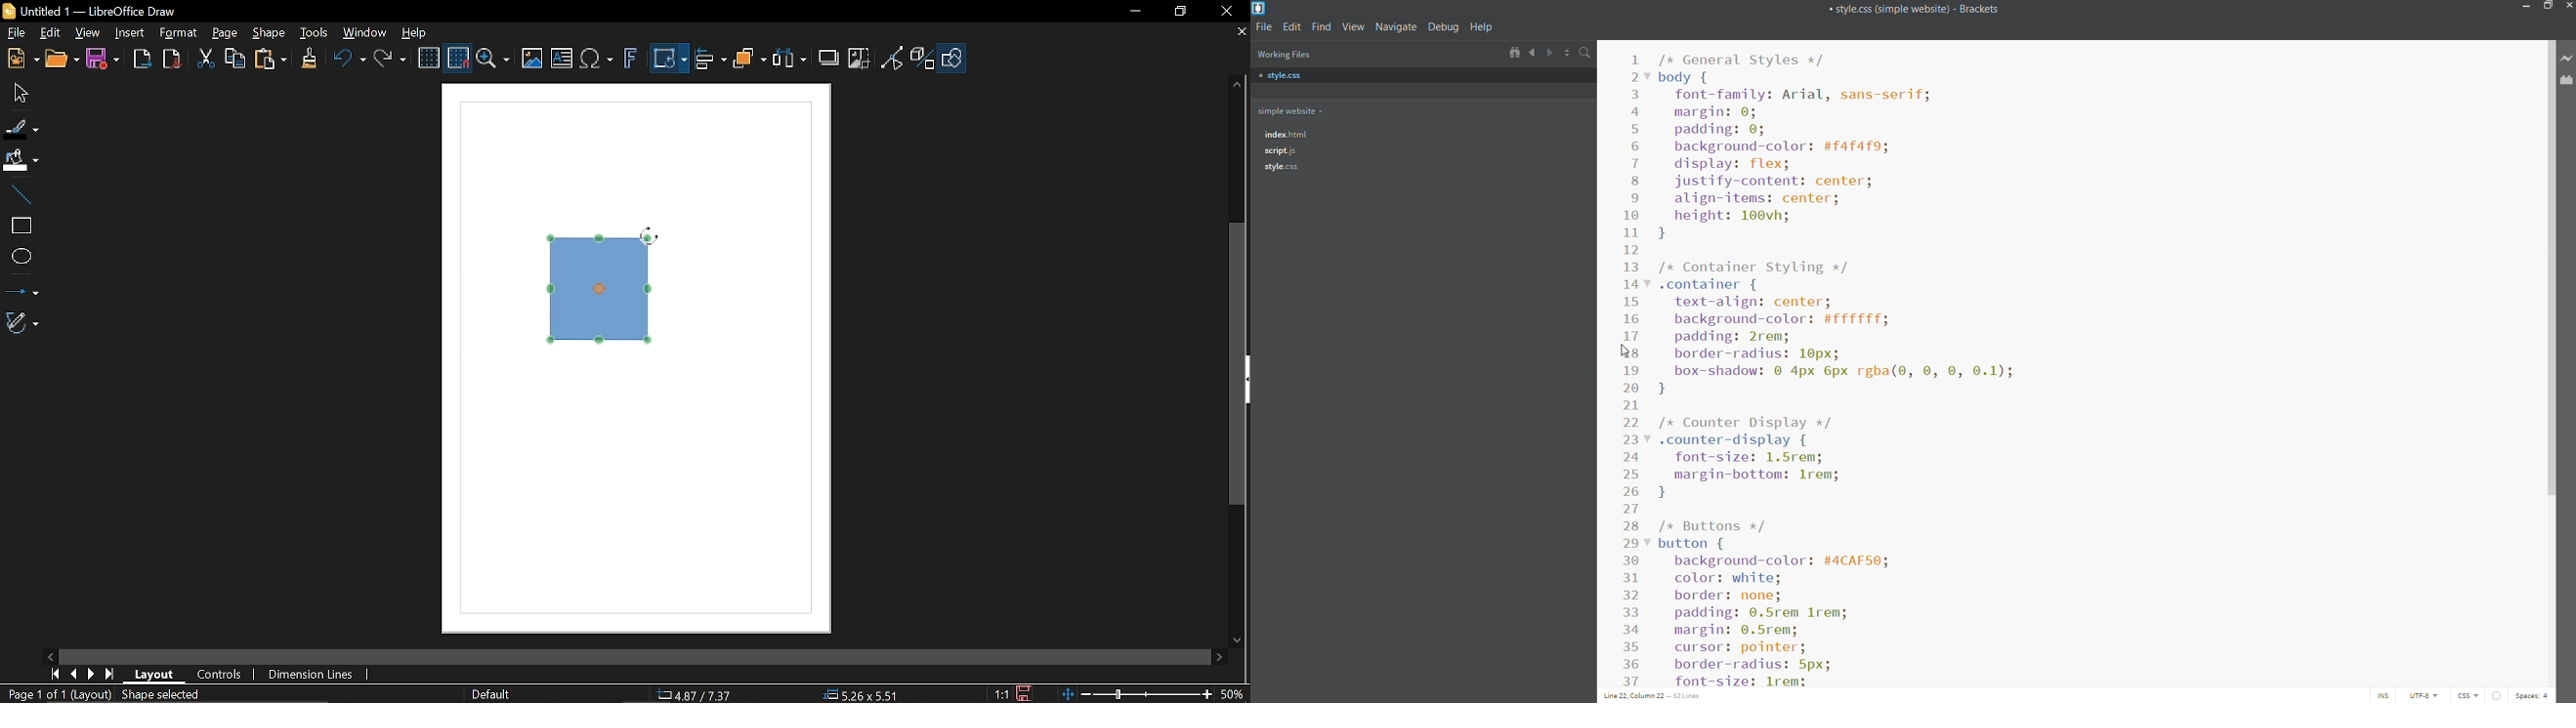 The image size is (2576, 728). I want to click on space count, so click(2533, 696).